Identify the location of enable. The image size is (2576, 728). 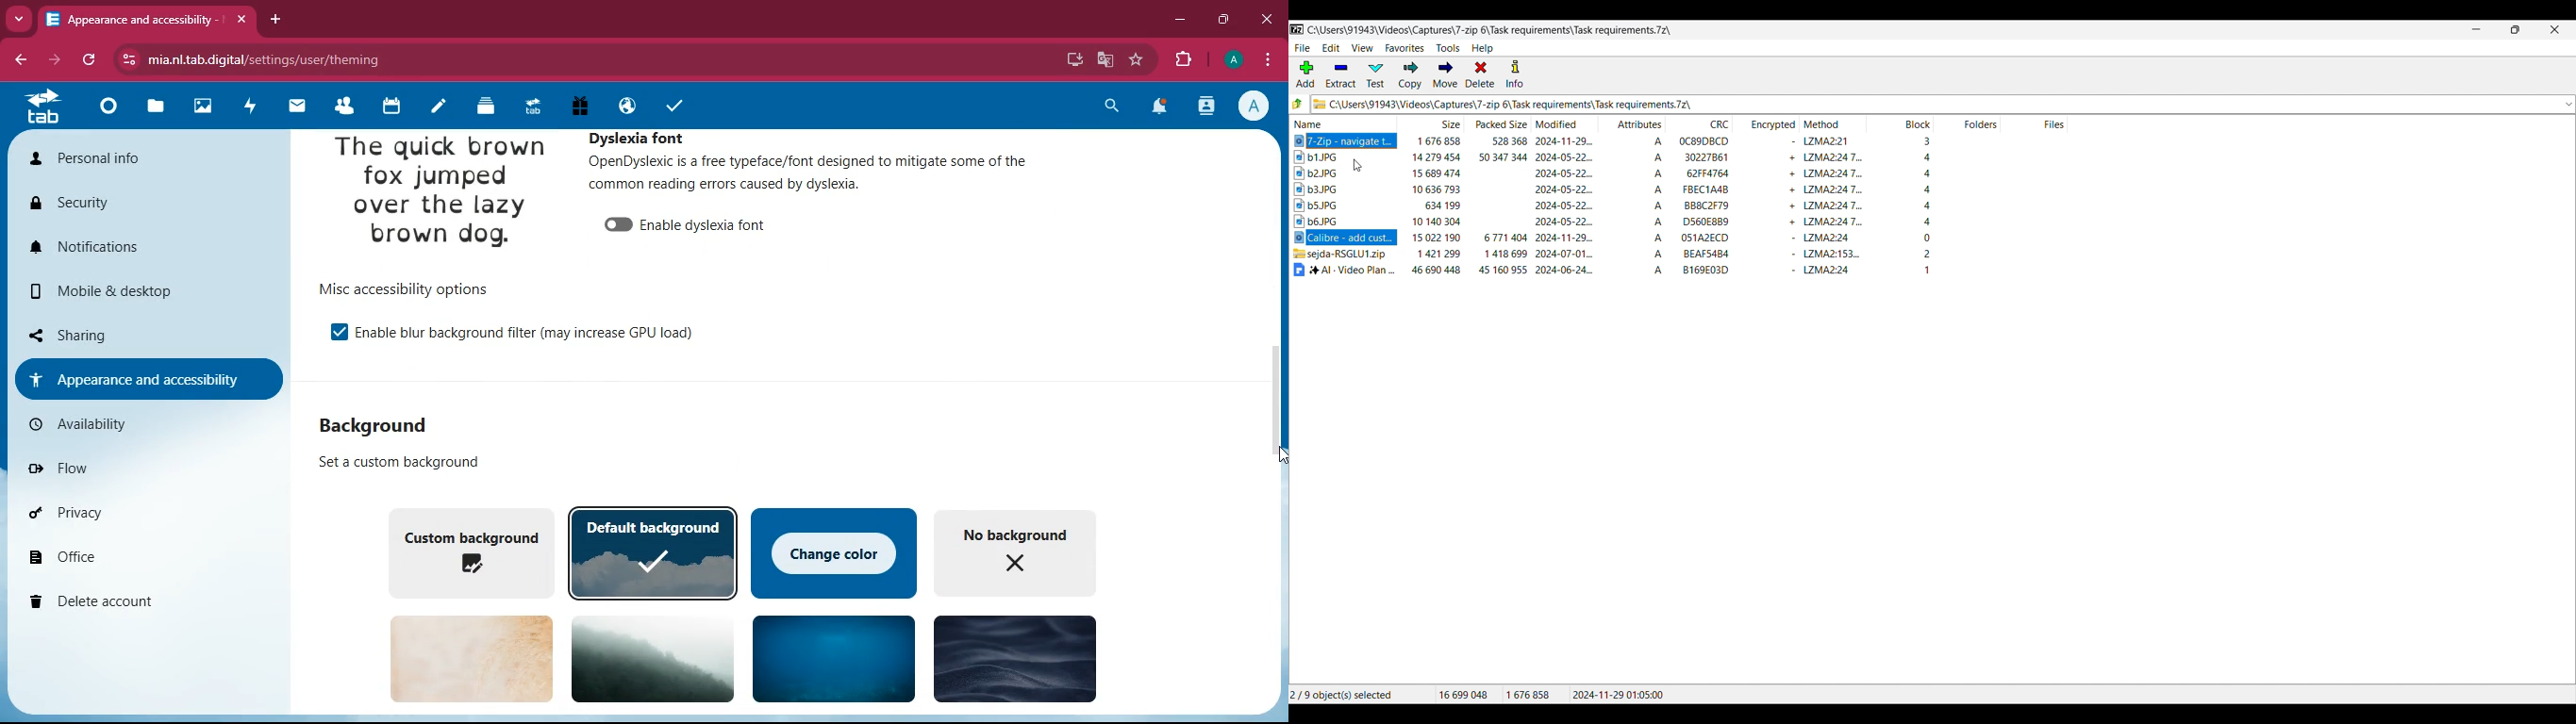
(710, 224).